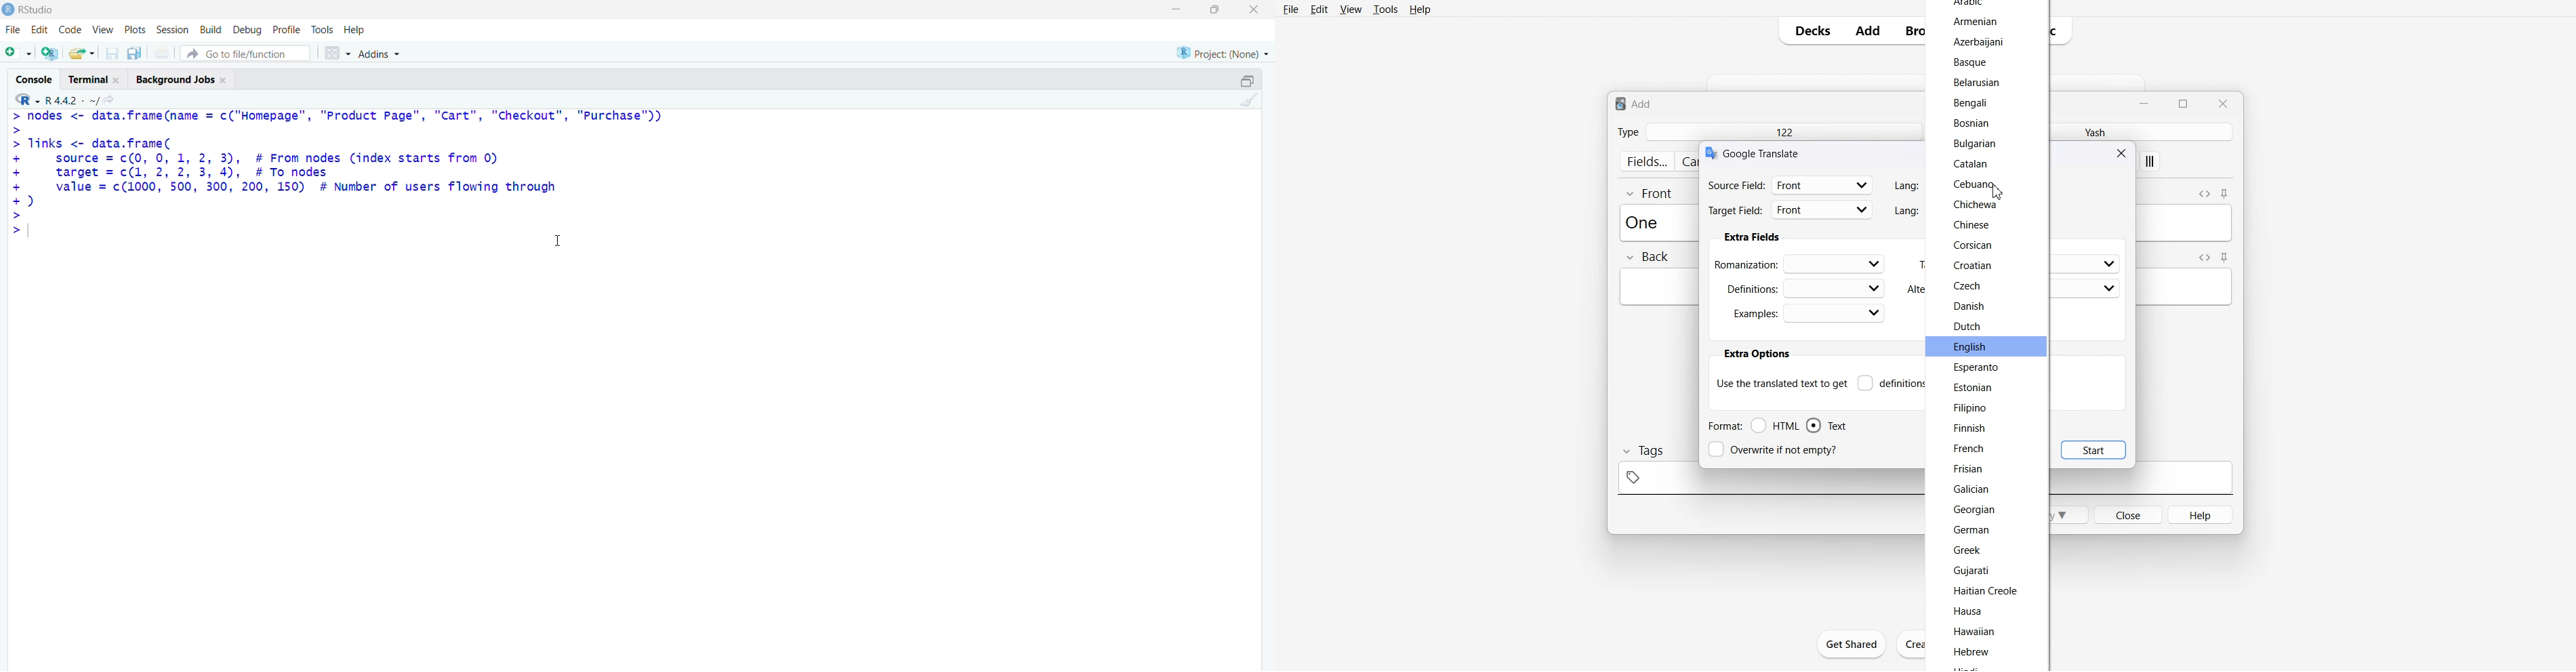 The width and height of the screenshot is (2576, 672). Describe the element at coordinates (1628, 131) in the screenshot. I see `Type` at that location.